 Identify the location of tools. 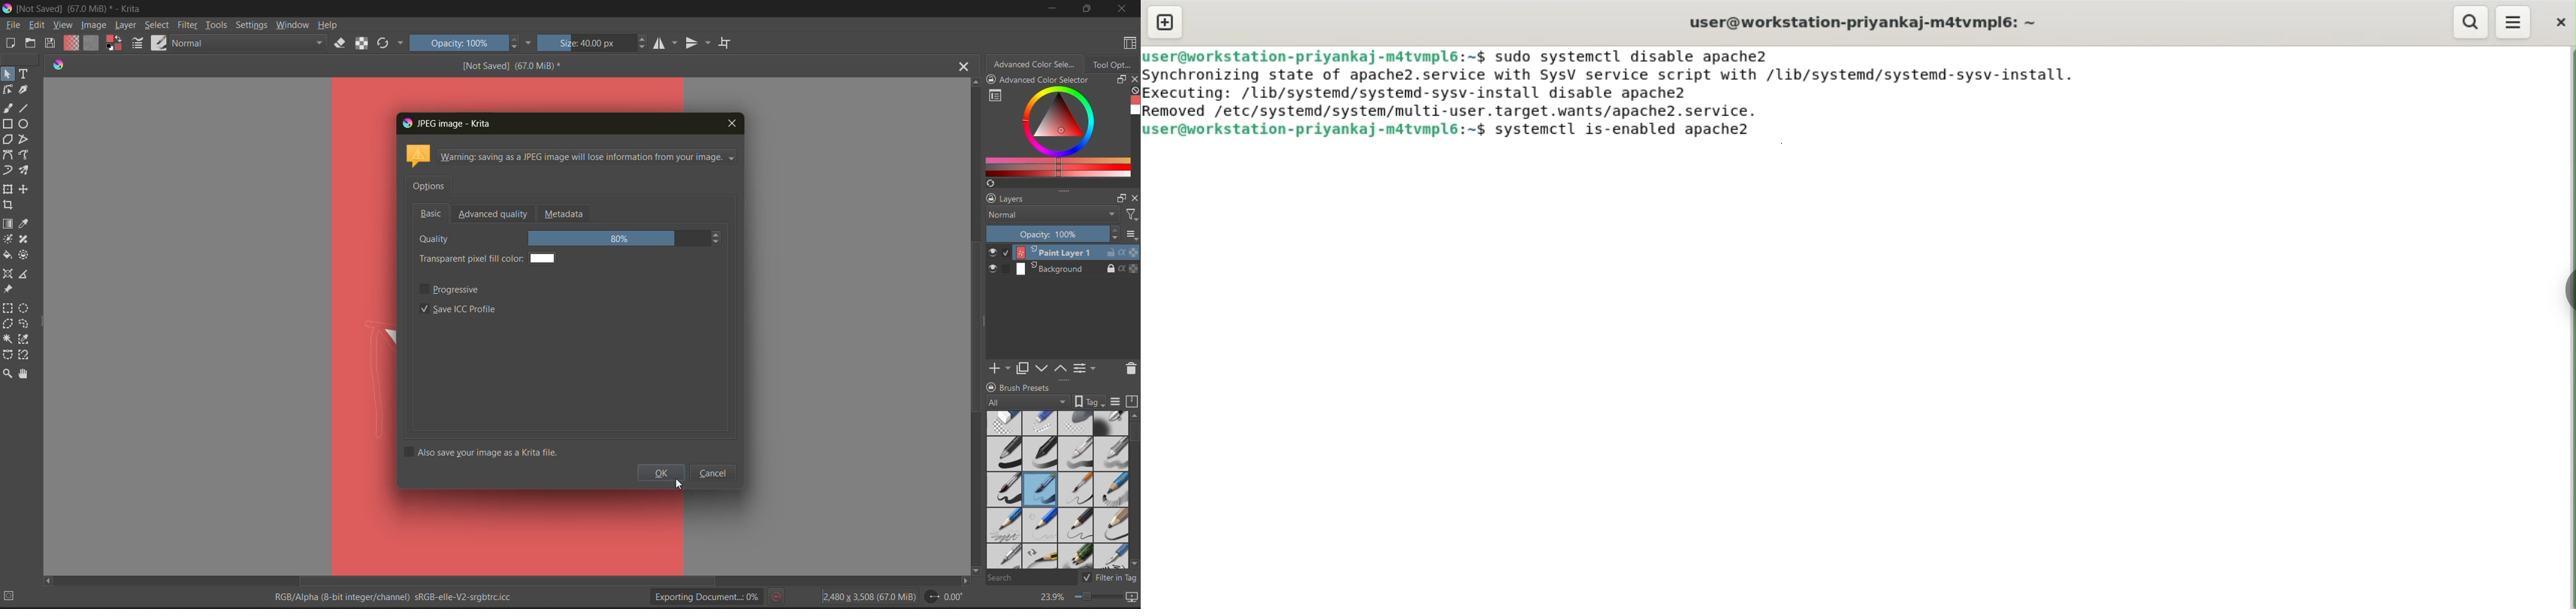
(27, 275).